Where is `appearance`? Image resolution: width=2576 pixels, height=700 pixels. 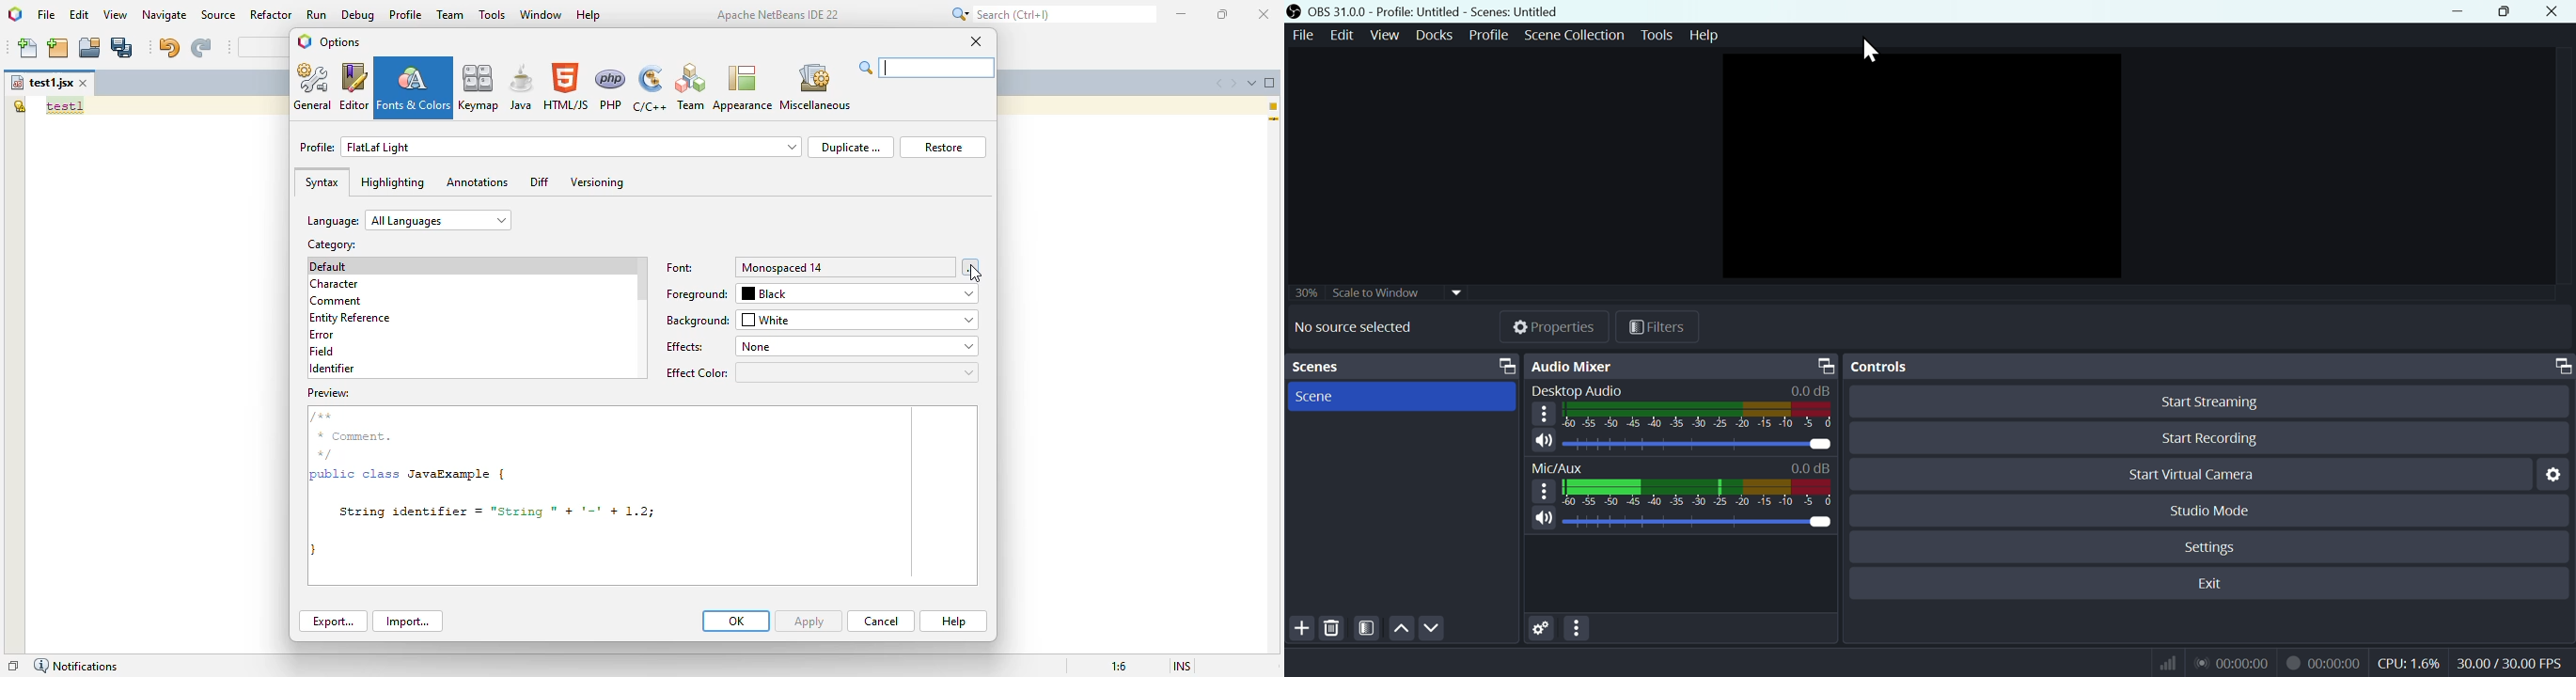
appearance is located at coordinates (742, 87).